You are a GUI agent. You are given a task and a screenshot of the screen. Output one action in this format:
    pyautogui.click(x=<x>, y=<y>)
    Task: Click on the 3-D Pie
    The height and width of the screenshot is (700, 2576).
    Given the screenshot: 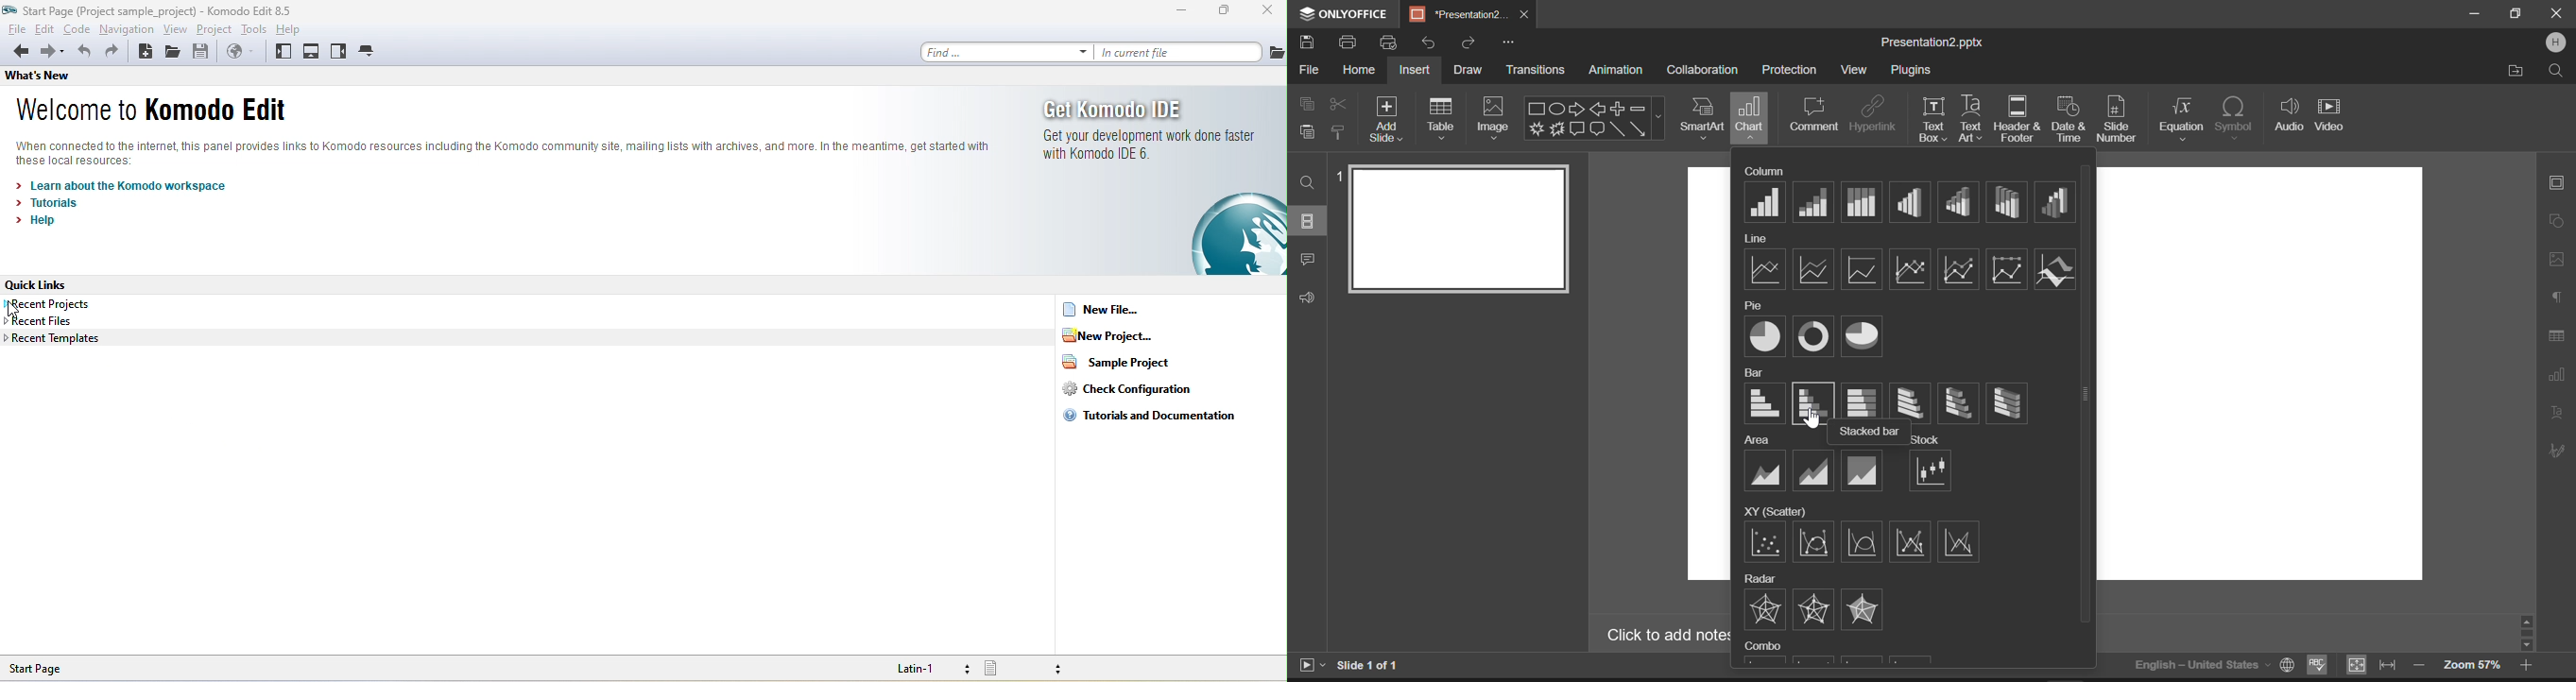 What is the action you would take?
    pyautogui.click(x=1862, y=336)
    